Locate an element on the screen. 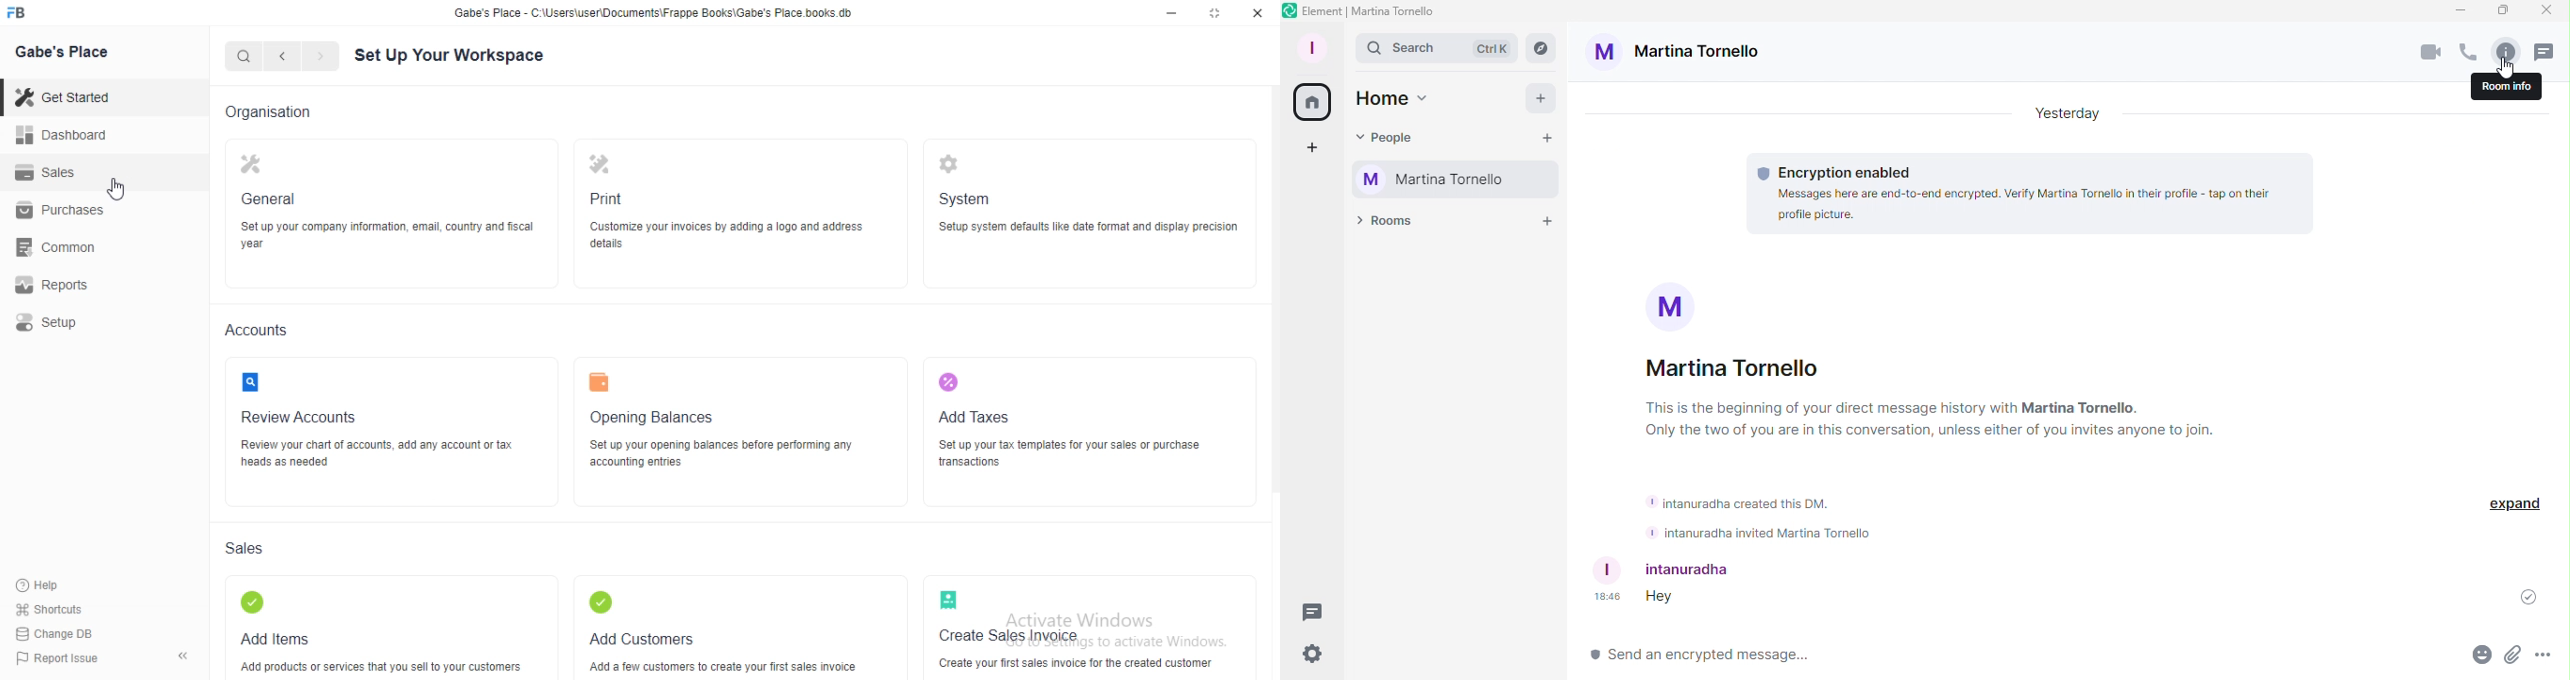 The height and width of the screenshot is (700, 2576). Write message is located at coordinates (2024, 655).